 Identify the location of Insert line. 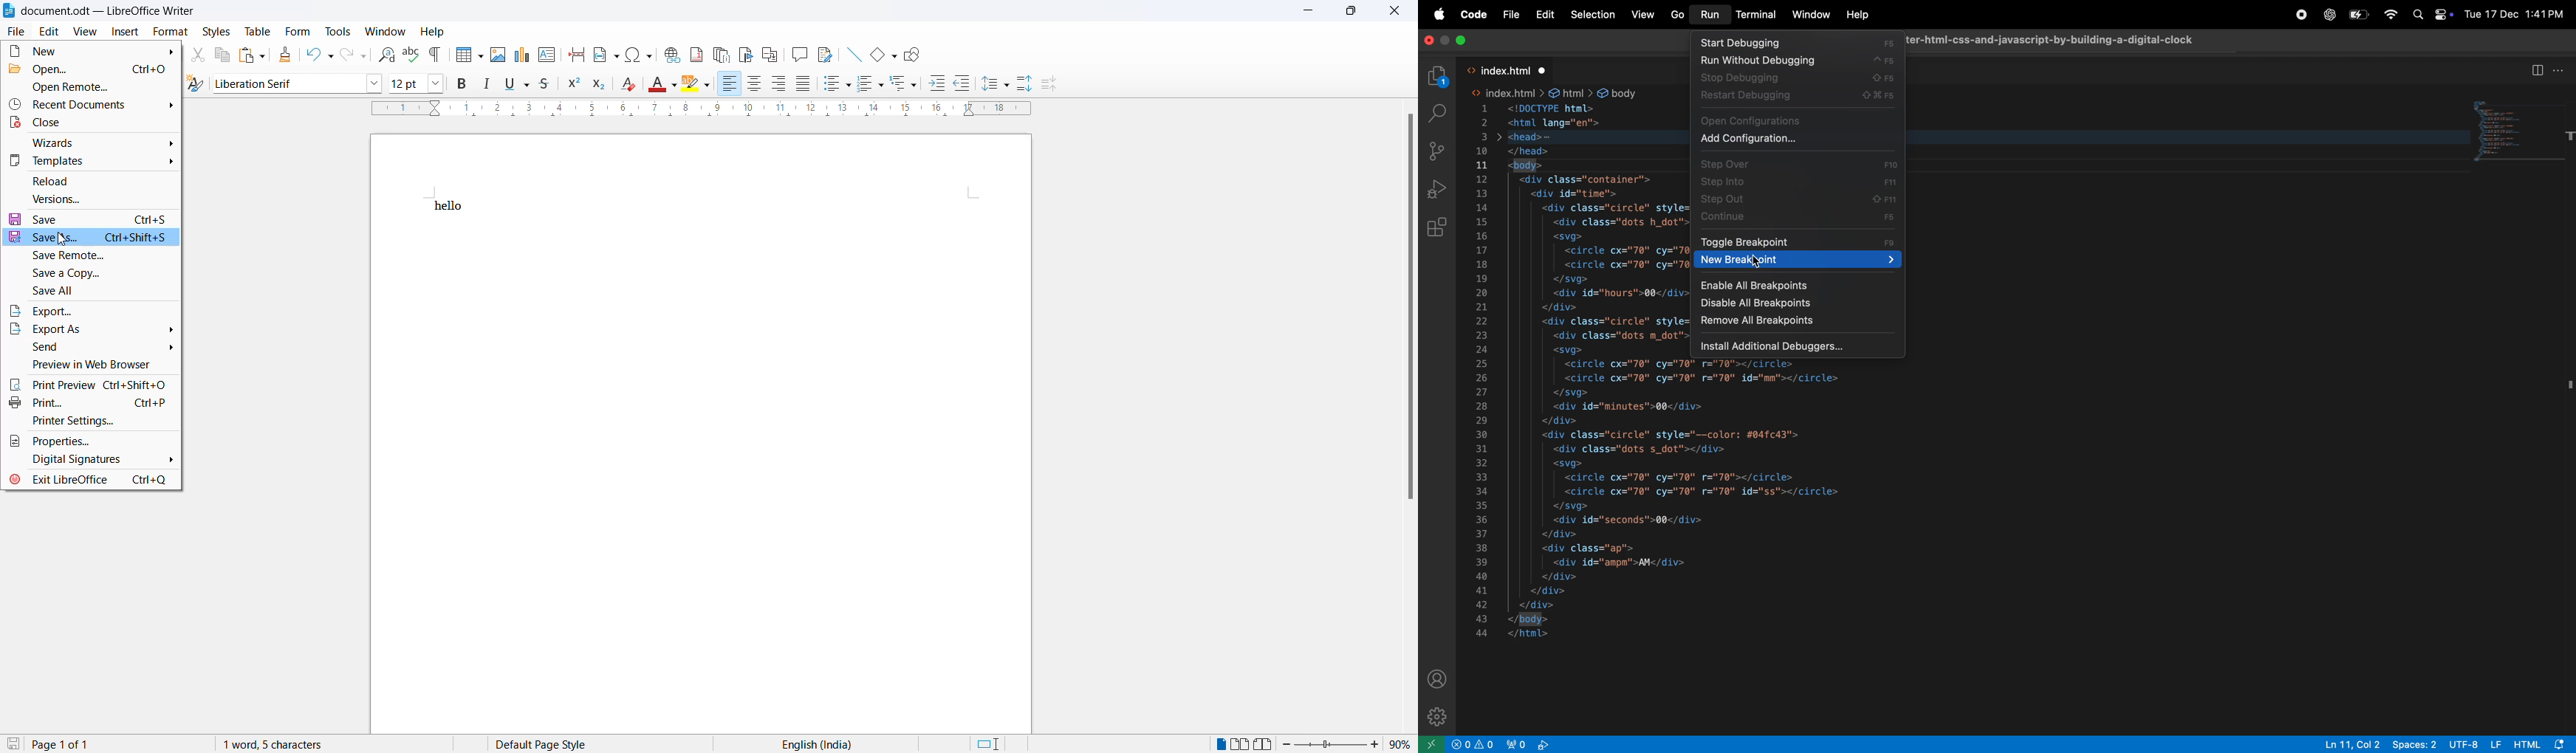
(853, 55).